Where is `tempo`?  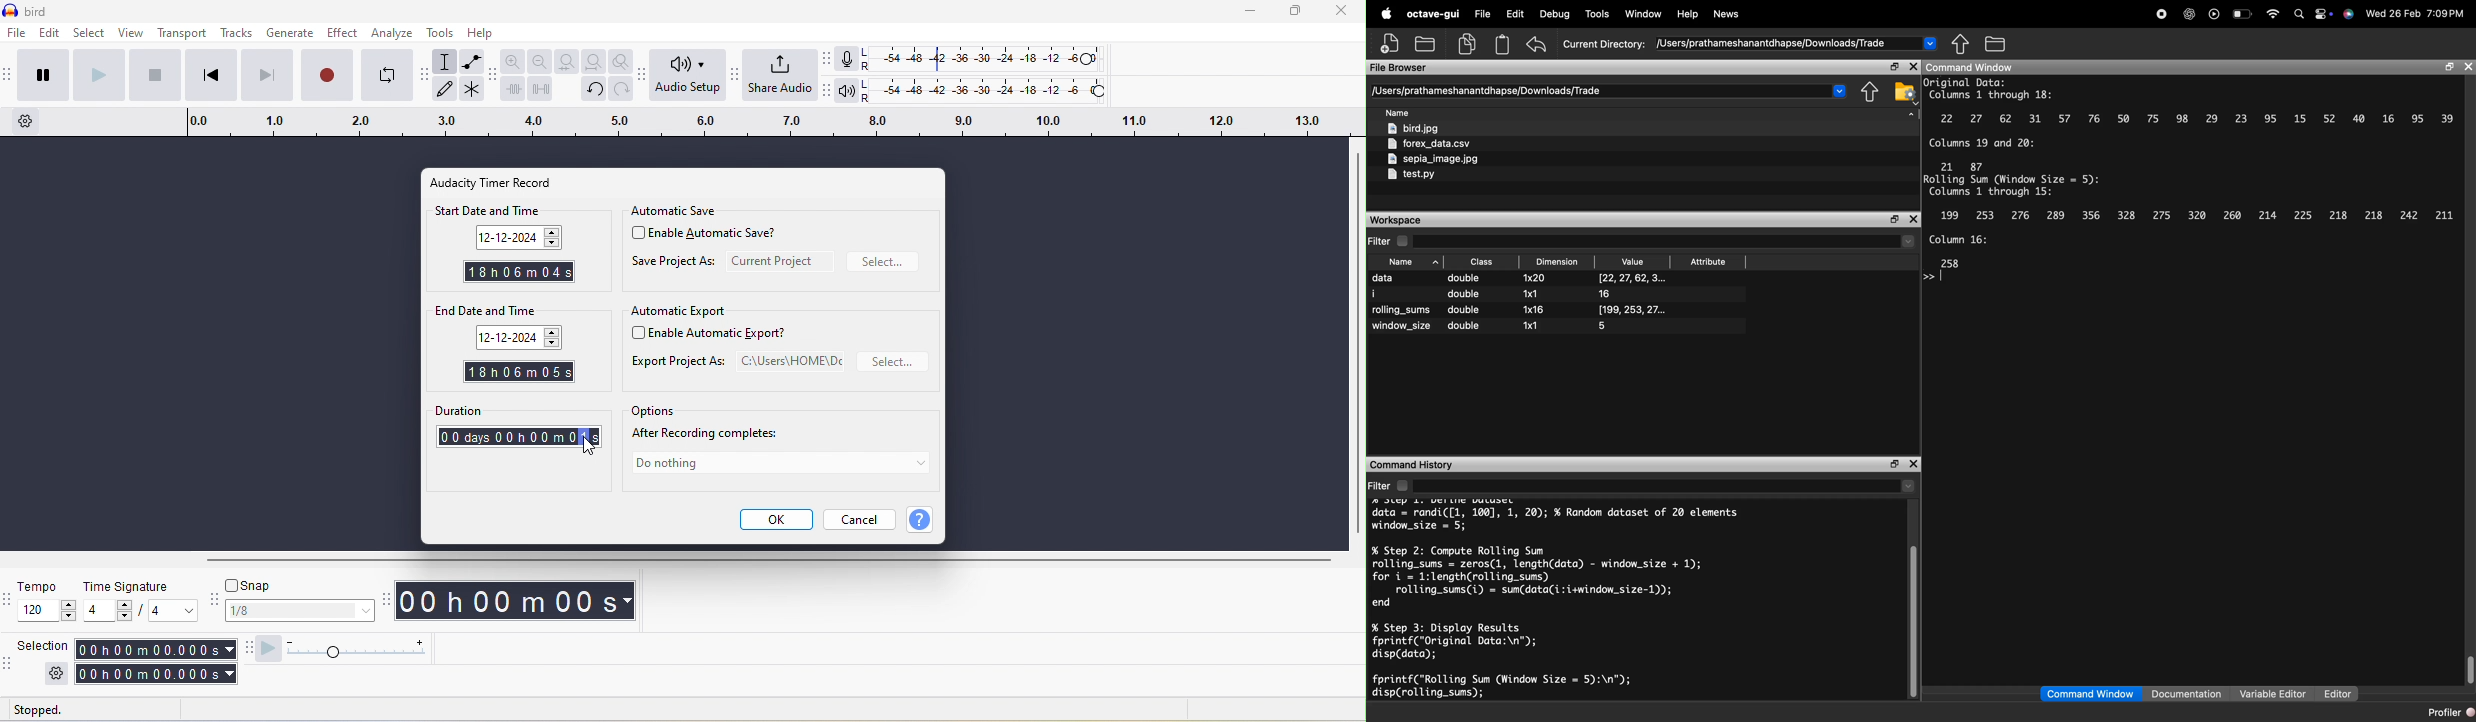
tempo is located at coordinates (47, 610).